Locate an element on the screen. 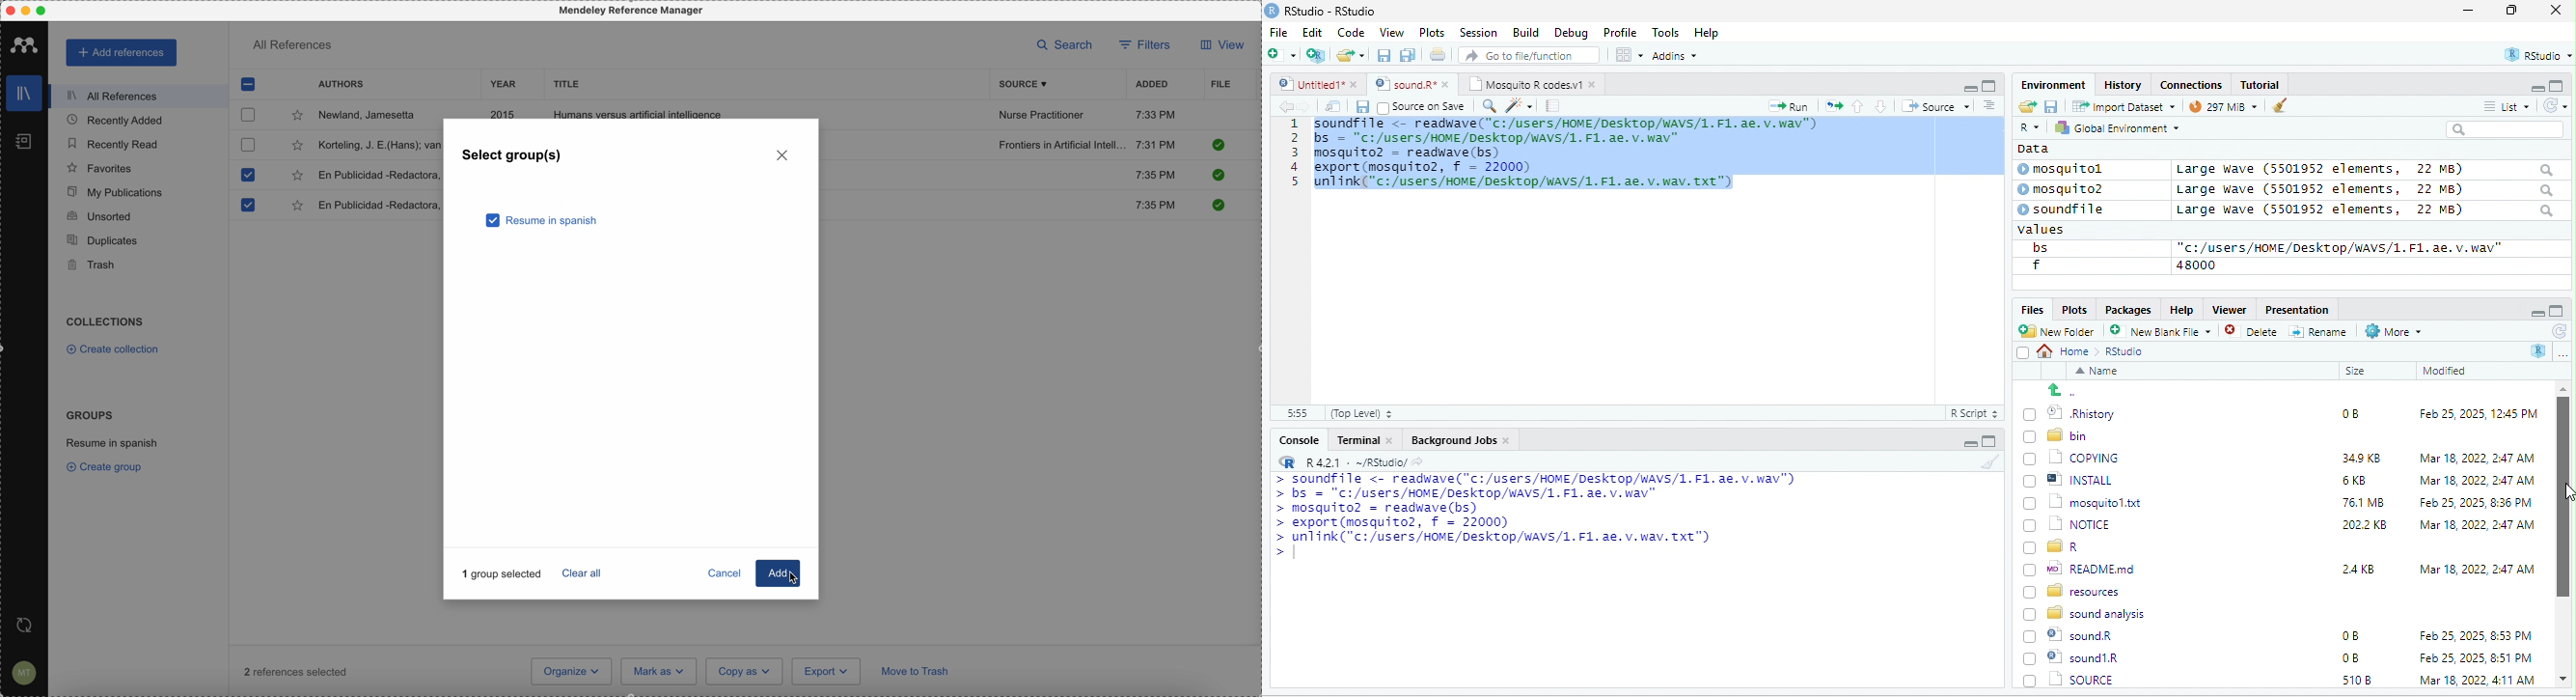 This screenshot has height=700, width=2576. recently added is located at coordinates (123, 120).